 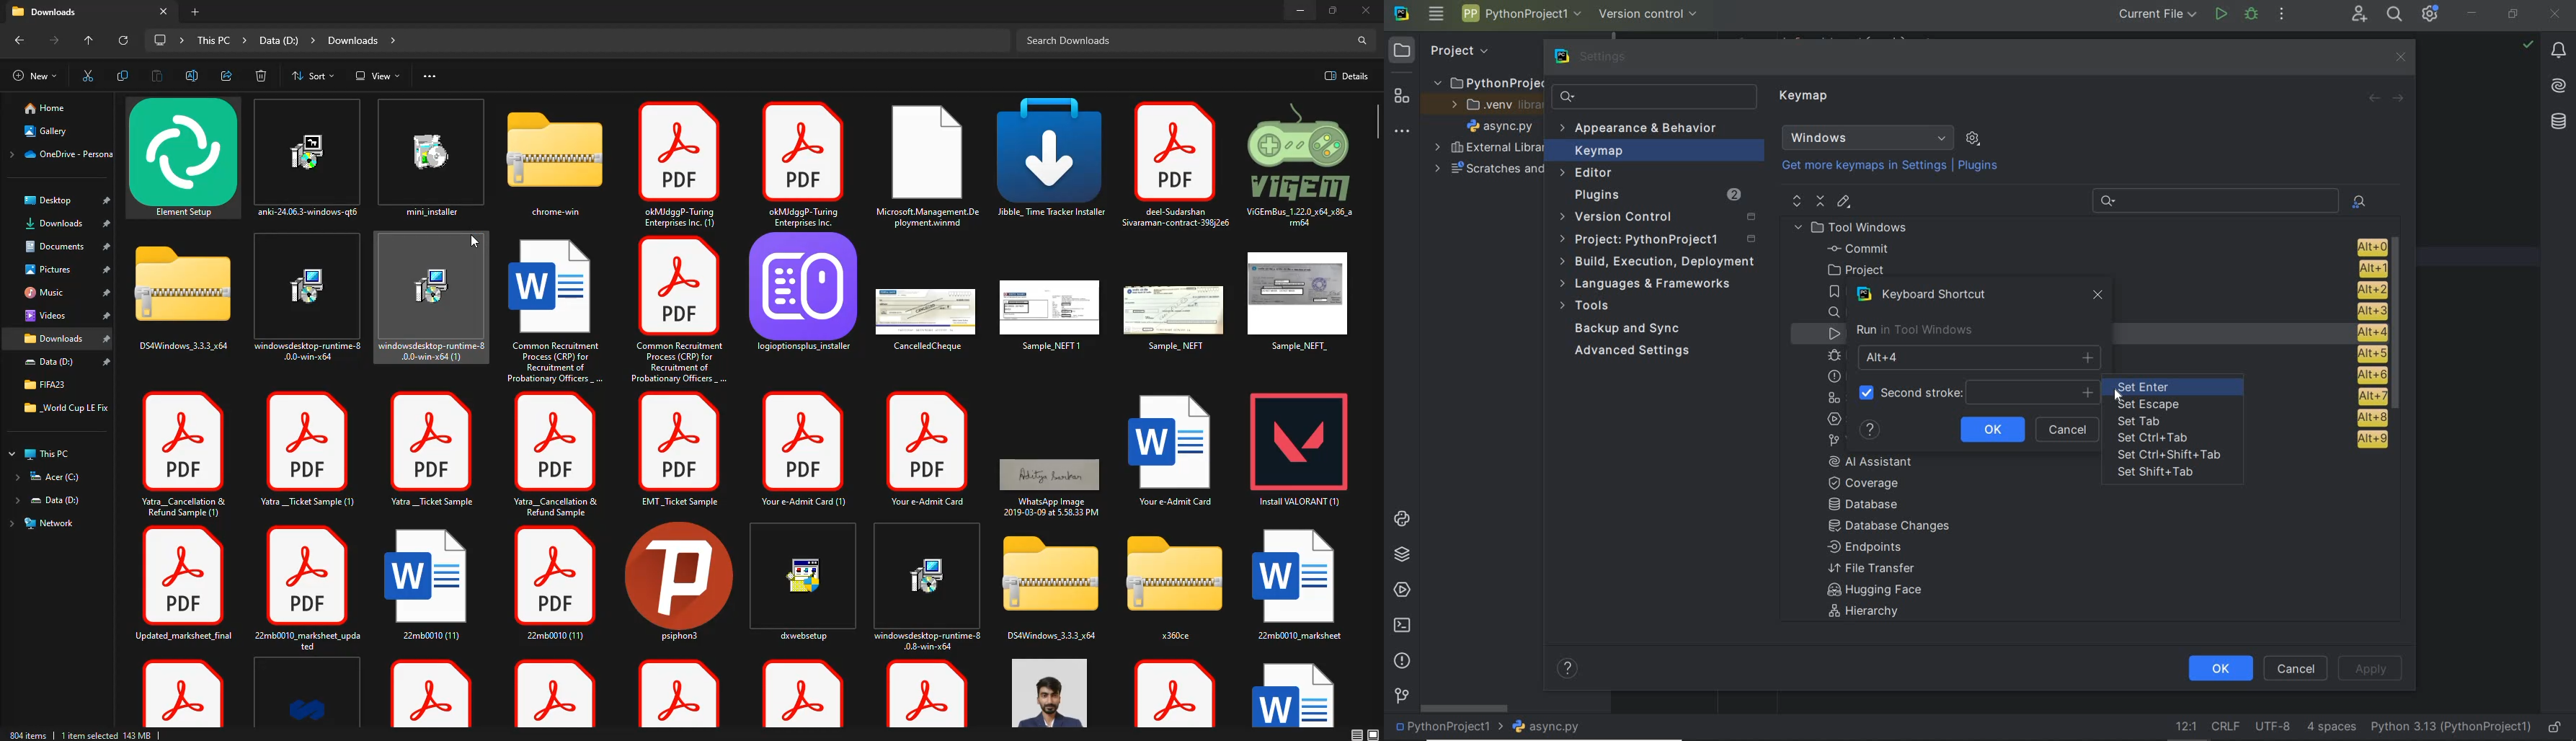 What do you see at coordinates (804, 580) in the screenshot?
I see `file` at bounding box center [804, 580].